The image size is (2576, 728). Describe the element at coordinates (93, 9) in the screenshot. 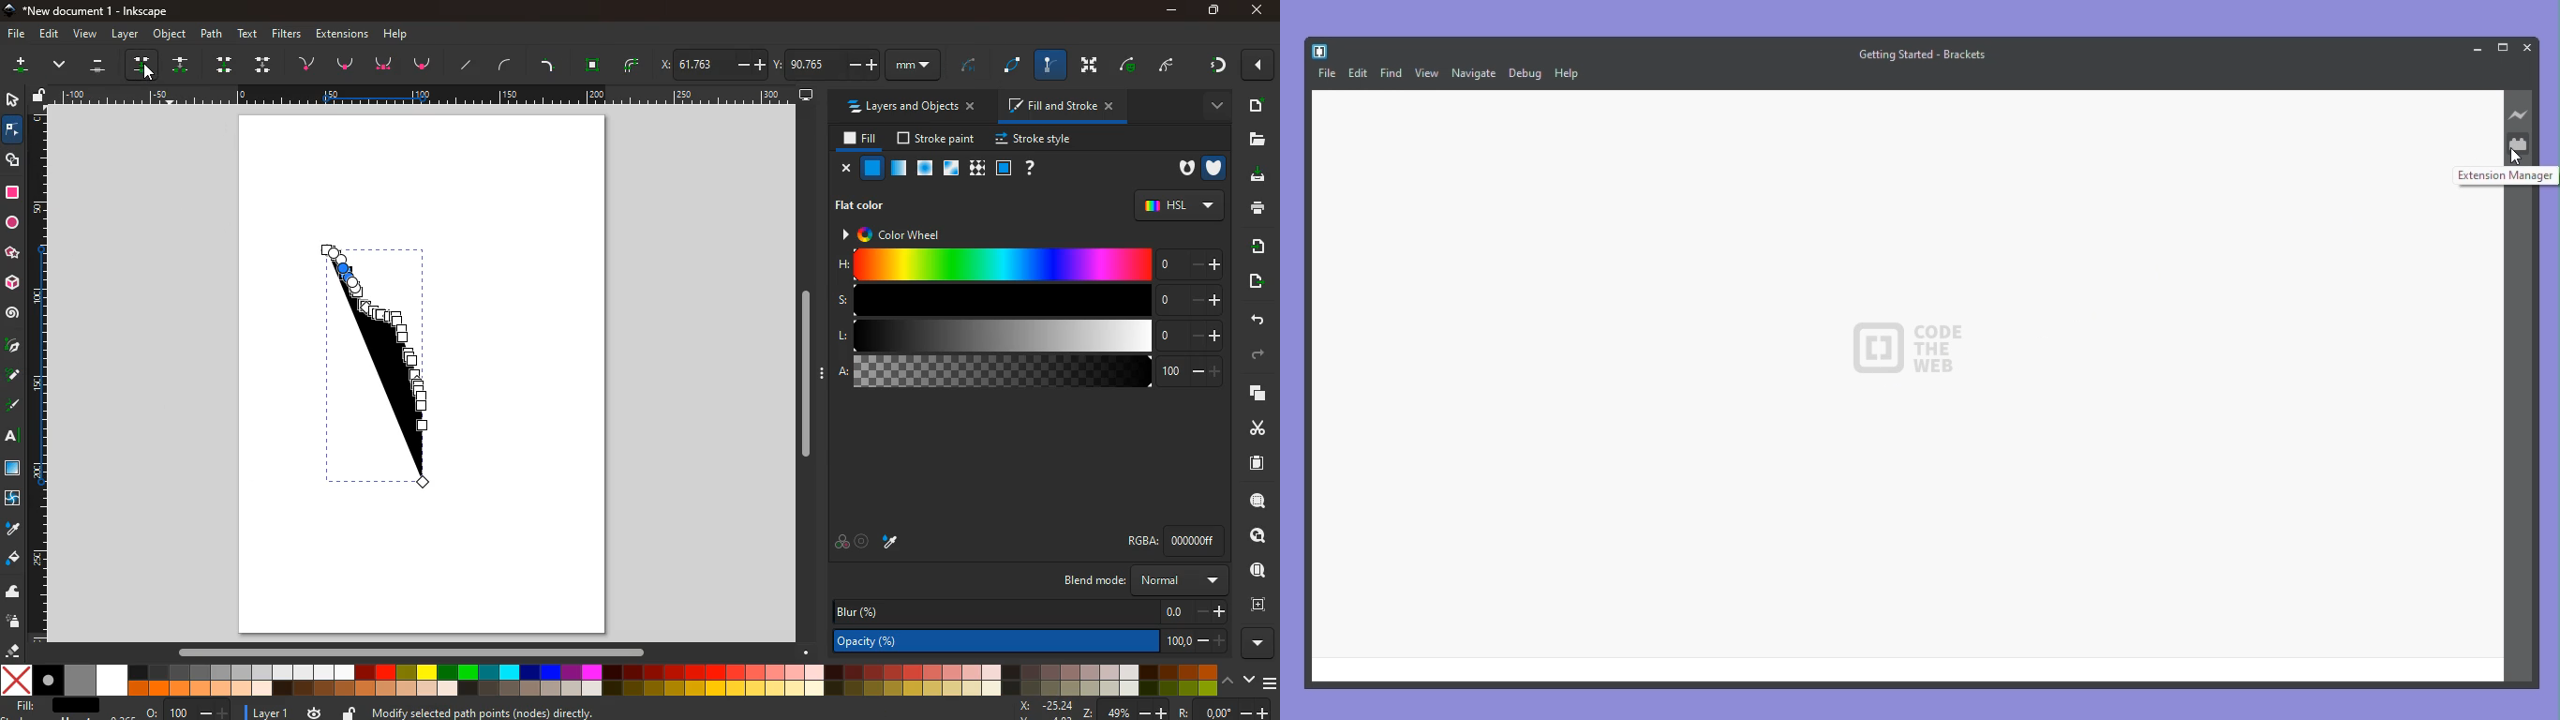

I see `inkscape` at that location.